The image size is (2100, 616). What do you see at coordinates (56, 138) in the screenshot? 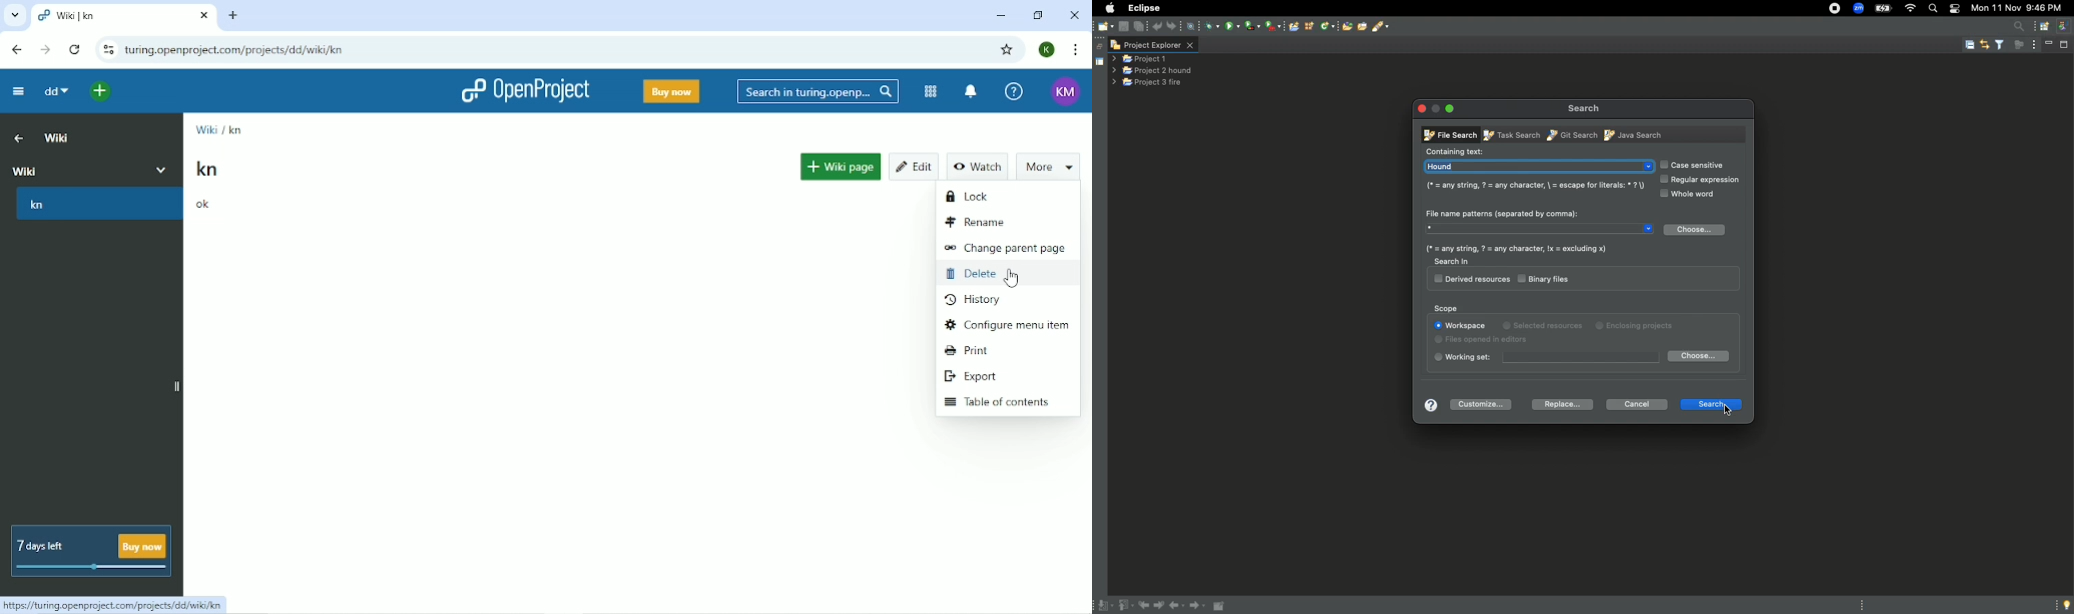
I see `Wiki` at bounding box center [56, 138].